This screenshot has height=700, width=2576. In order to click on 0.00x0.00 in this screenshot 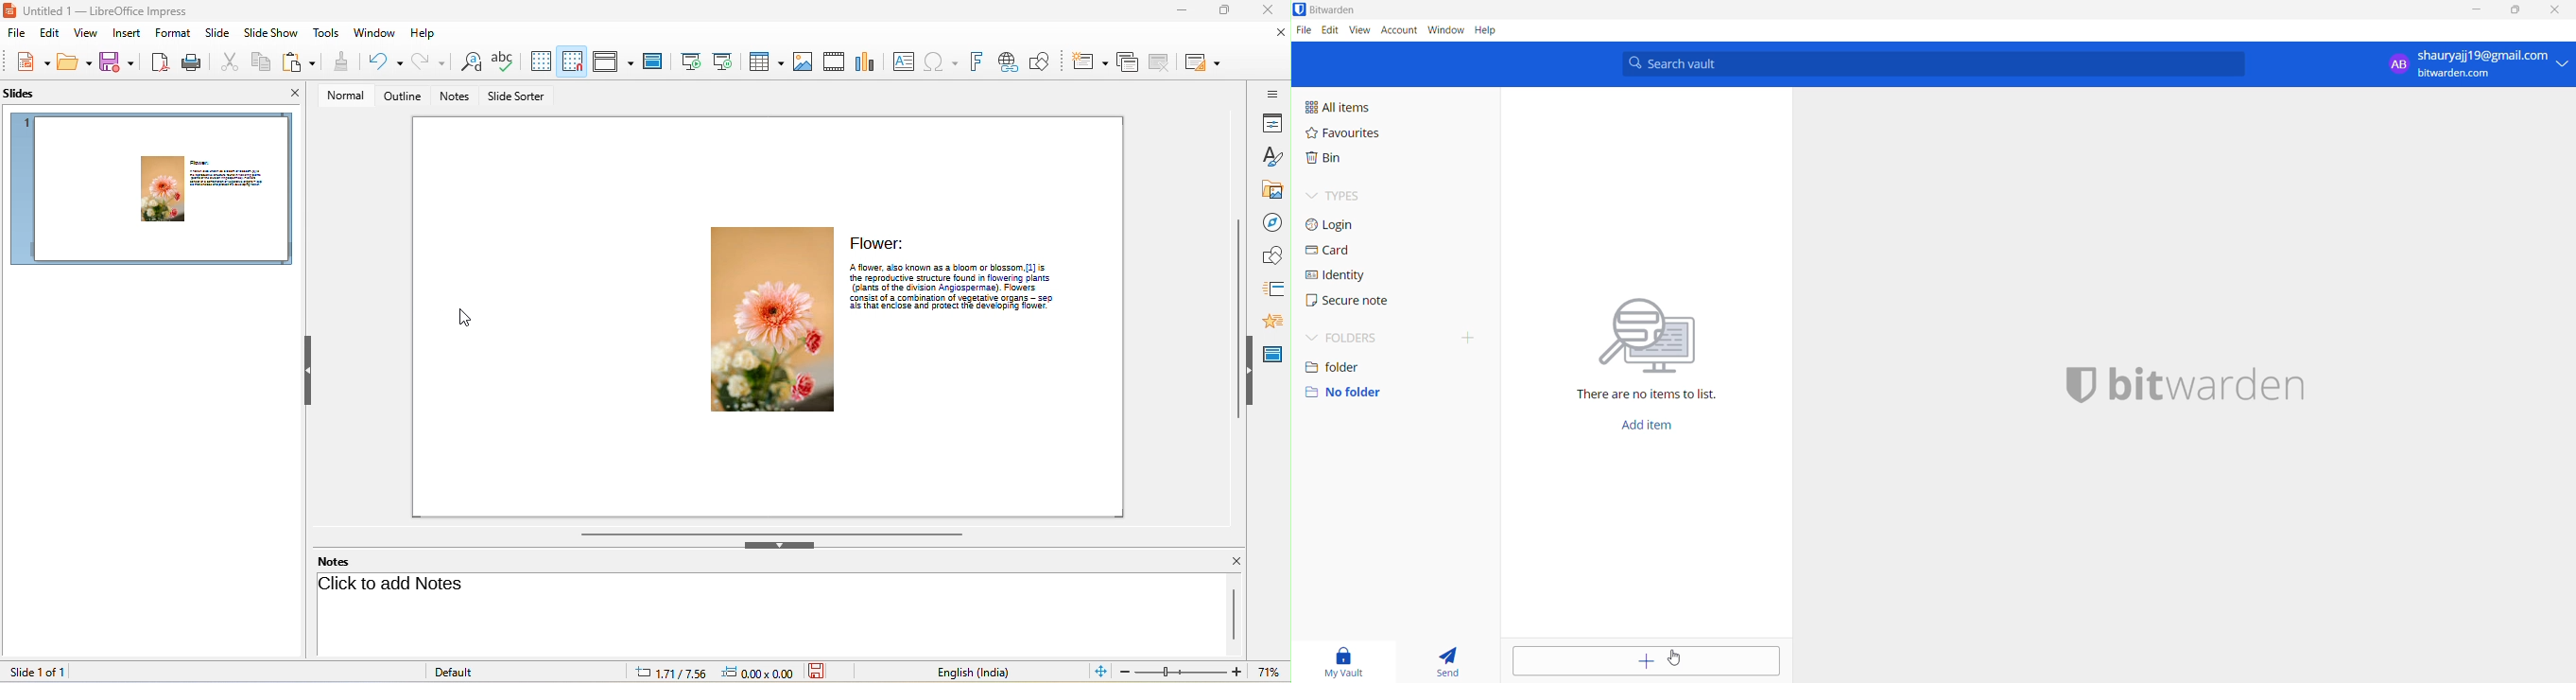, I will do `click(757, 672)`.